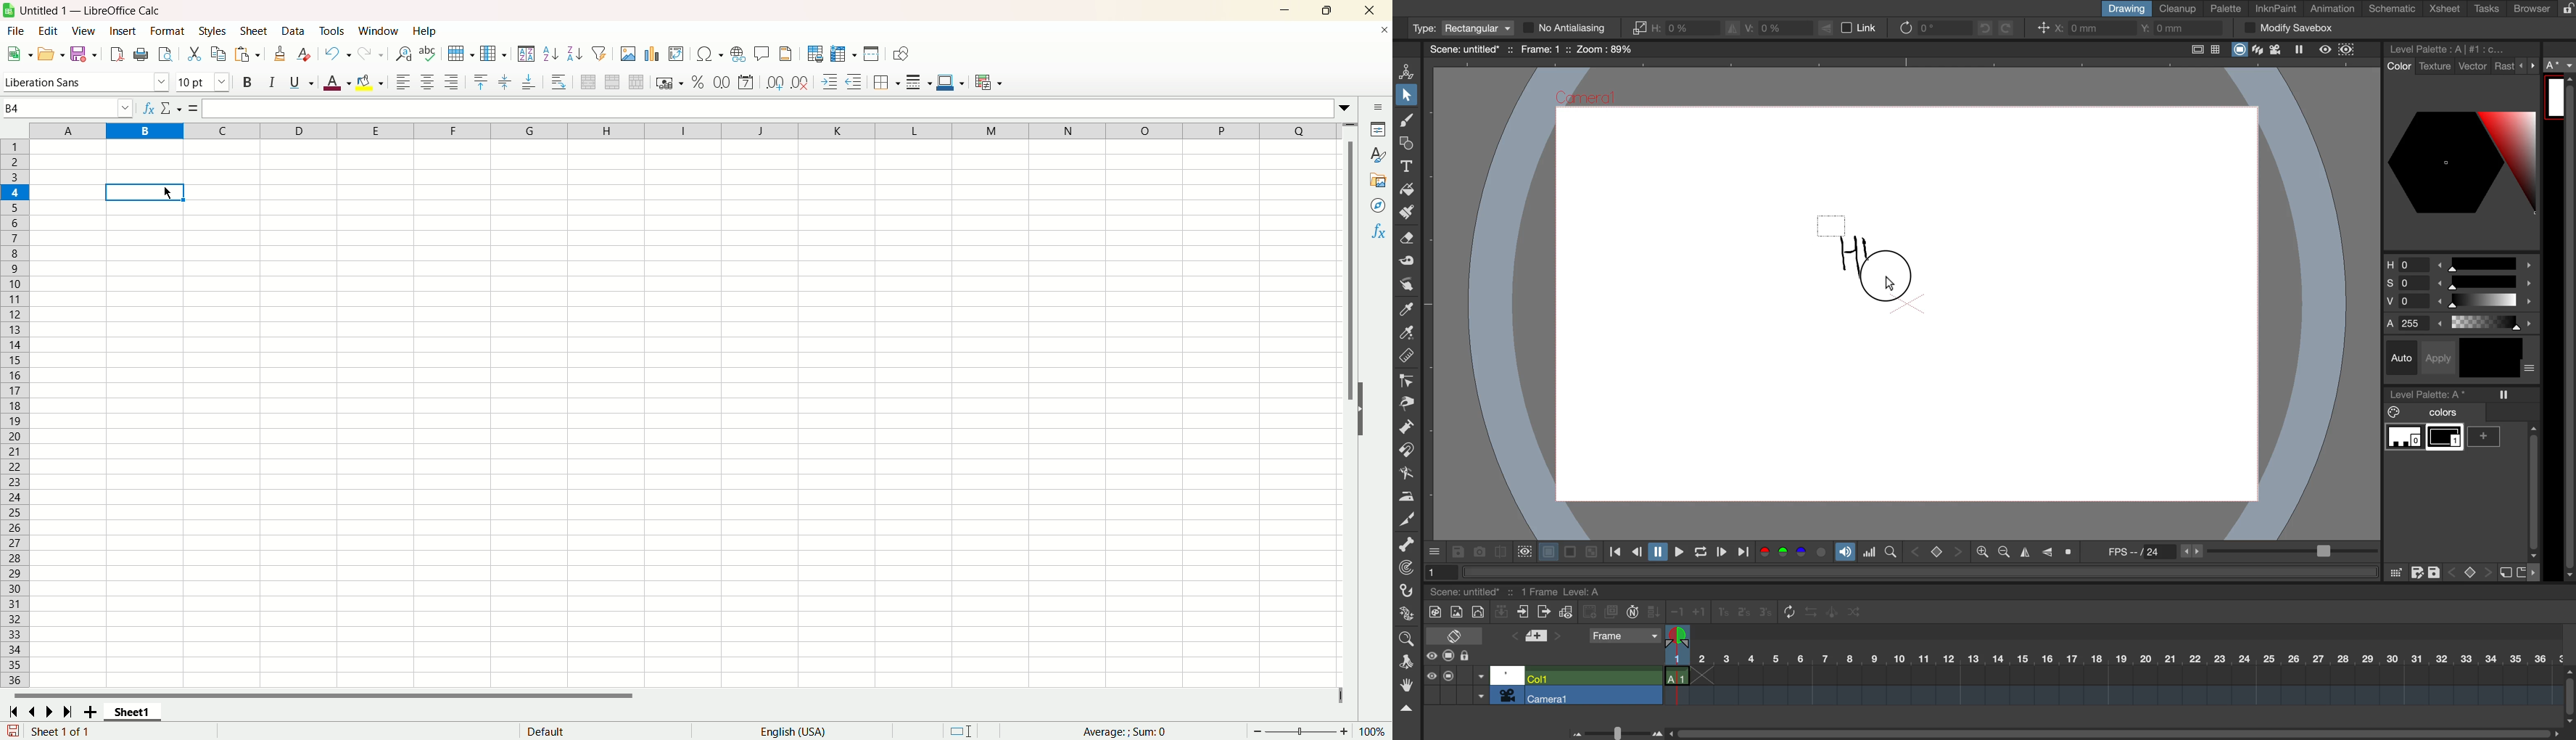 This screenshot has width=2576, height=756. What do you see at coordinates (402, 54) in the screenshot?
I see `find and replace` at bounding box center [402, 54].